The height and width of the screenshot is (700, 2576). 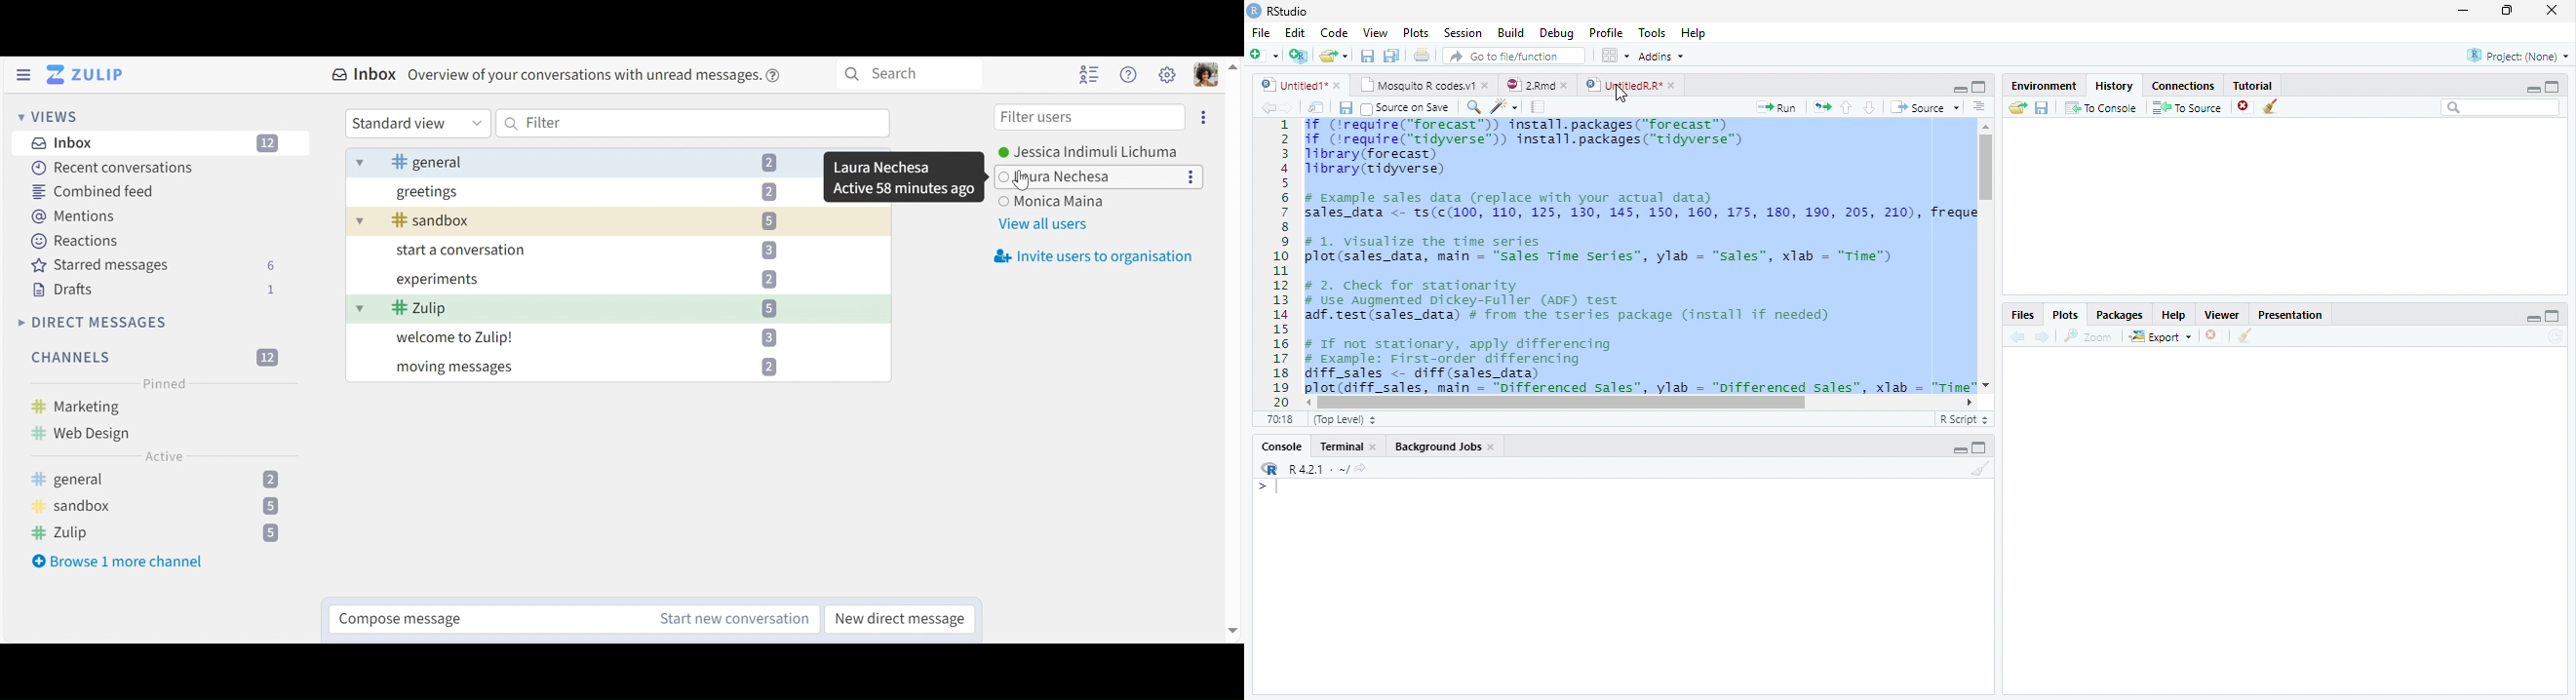 I want to click on viewer, so click(x=2222, y=316).